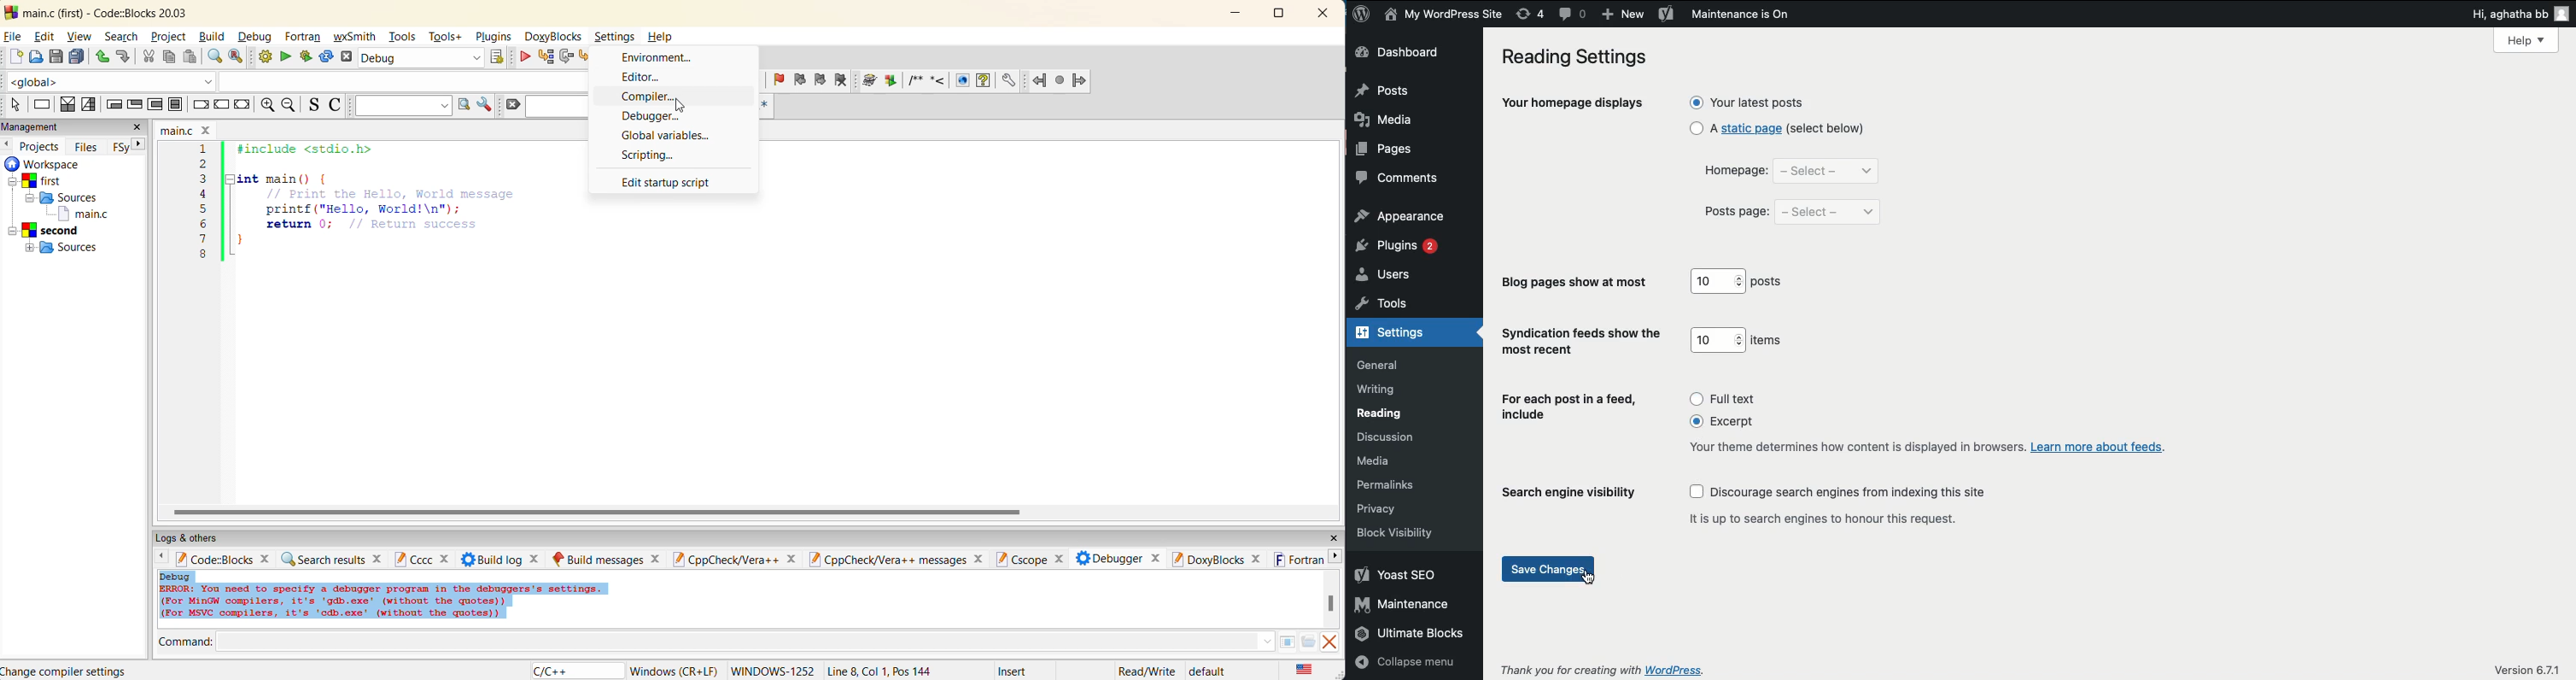 The image size is (2576, 700). Describe the element at coordinates (1445, 15) in the screenshot. I see `my wordpress site` at that location.